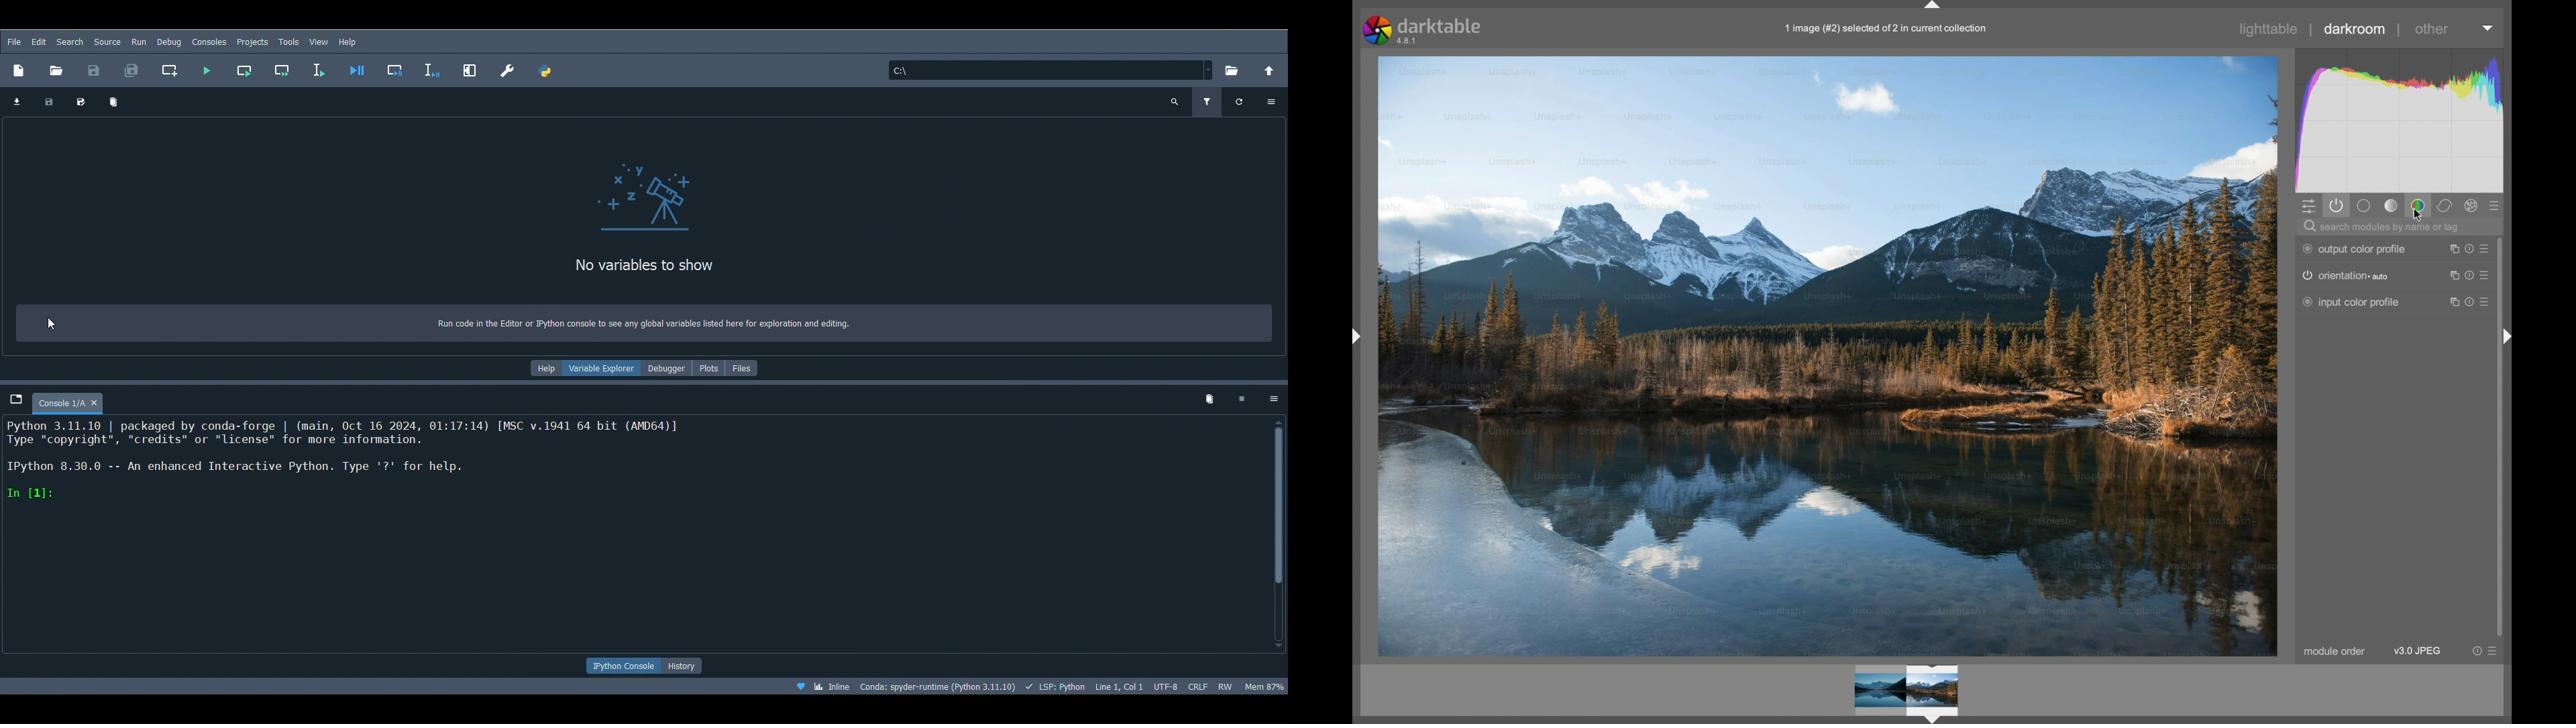  I want to click on Consoles, so click(209, 42).